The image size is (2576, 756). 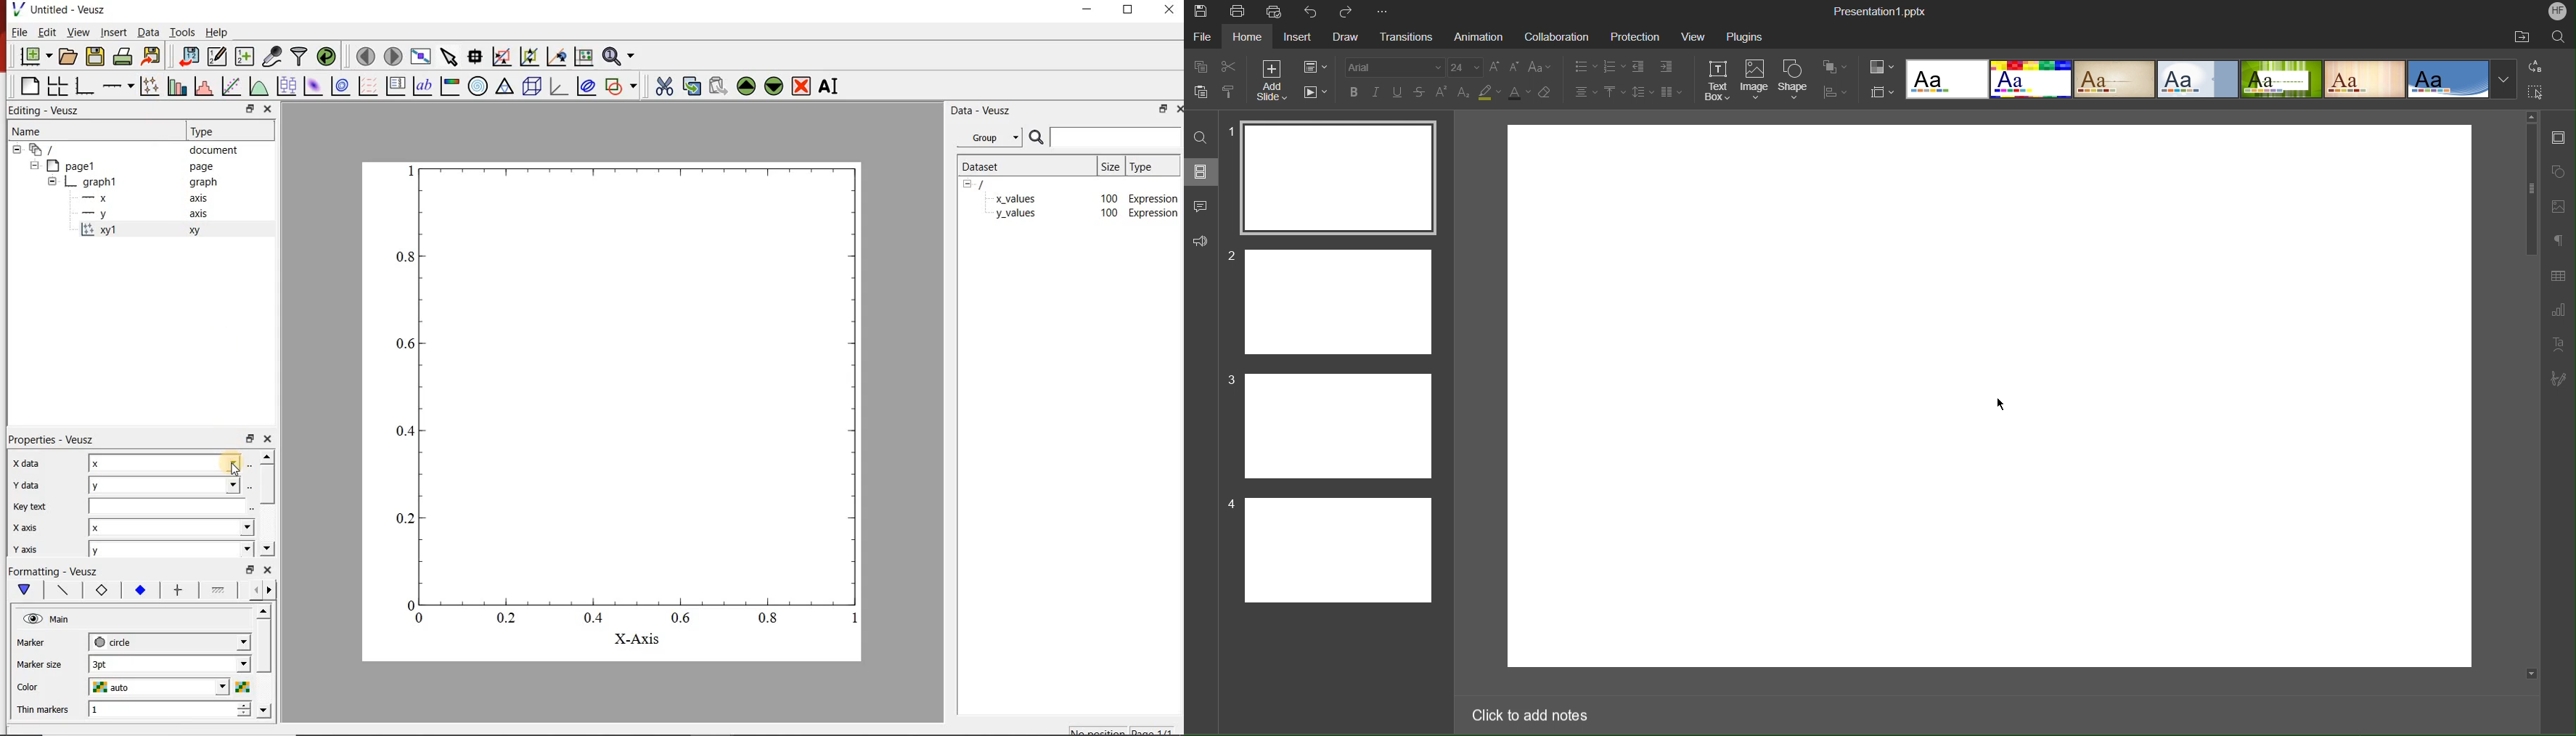 What do you see at coordinates (177, 86) in the screenshot?
I see `plot bar charts` at bounding box center [177, 86].